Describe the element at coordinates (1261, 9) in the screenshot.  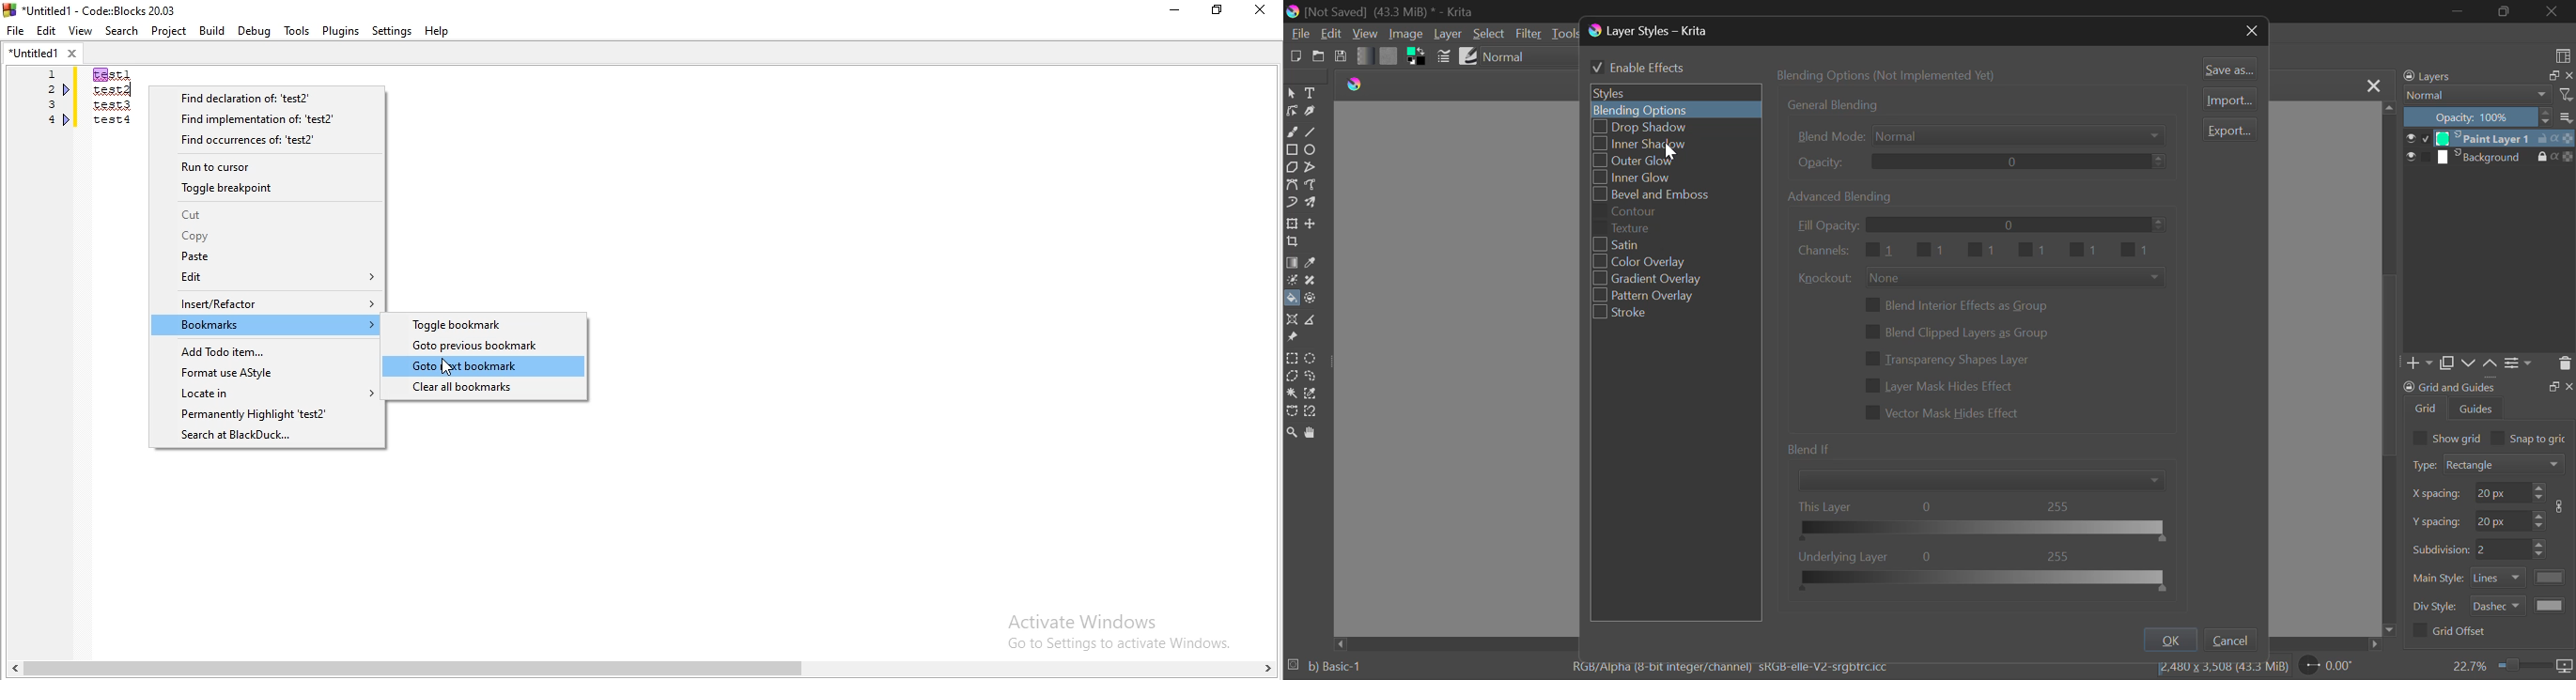
I see `Close` at that location.